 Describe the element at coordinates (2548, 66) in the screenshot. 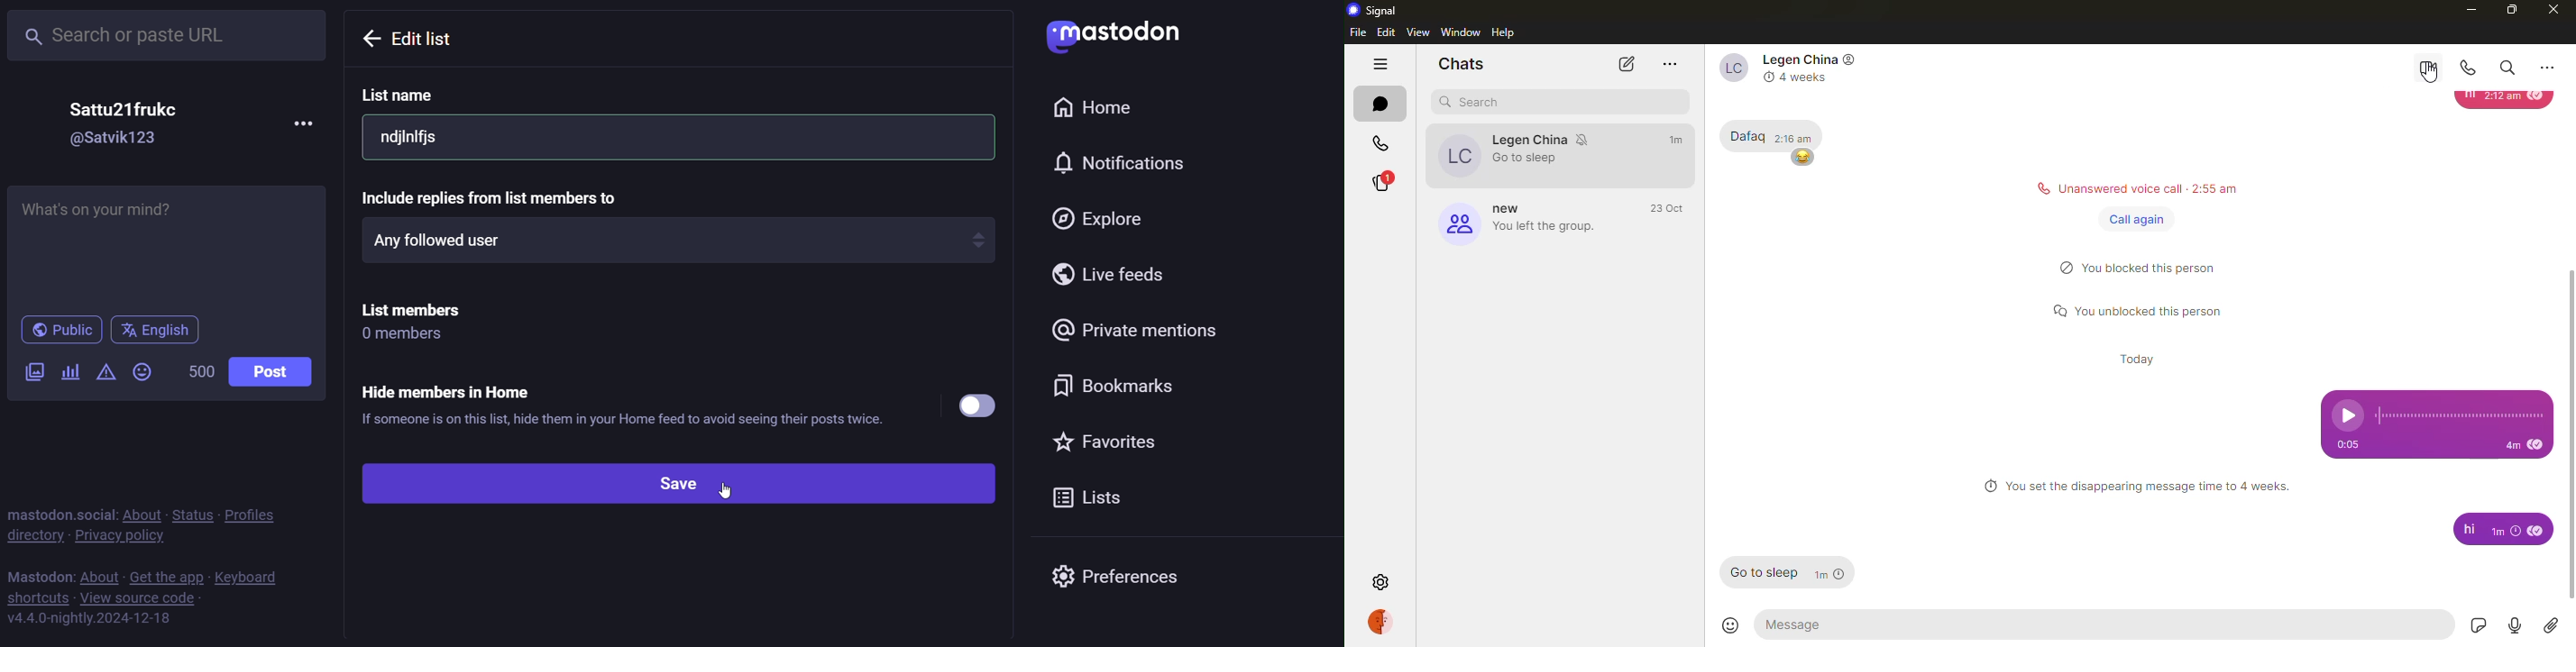

I see `more` at that location.